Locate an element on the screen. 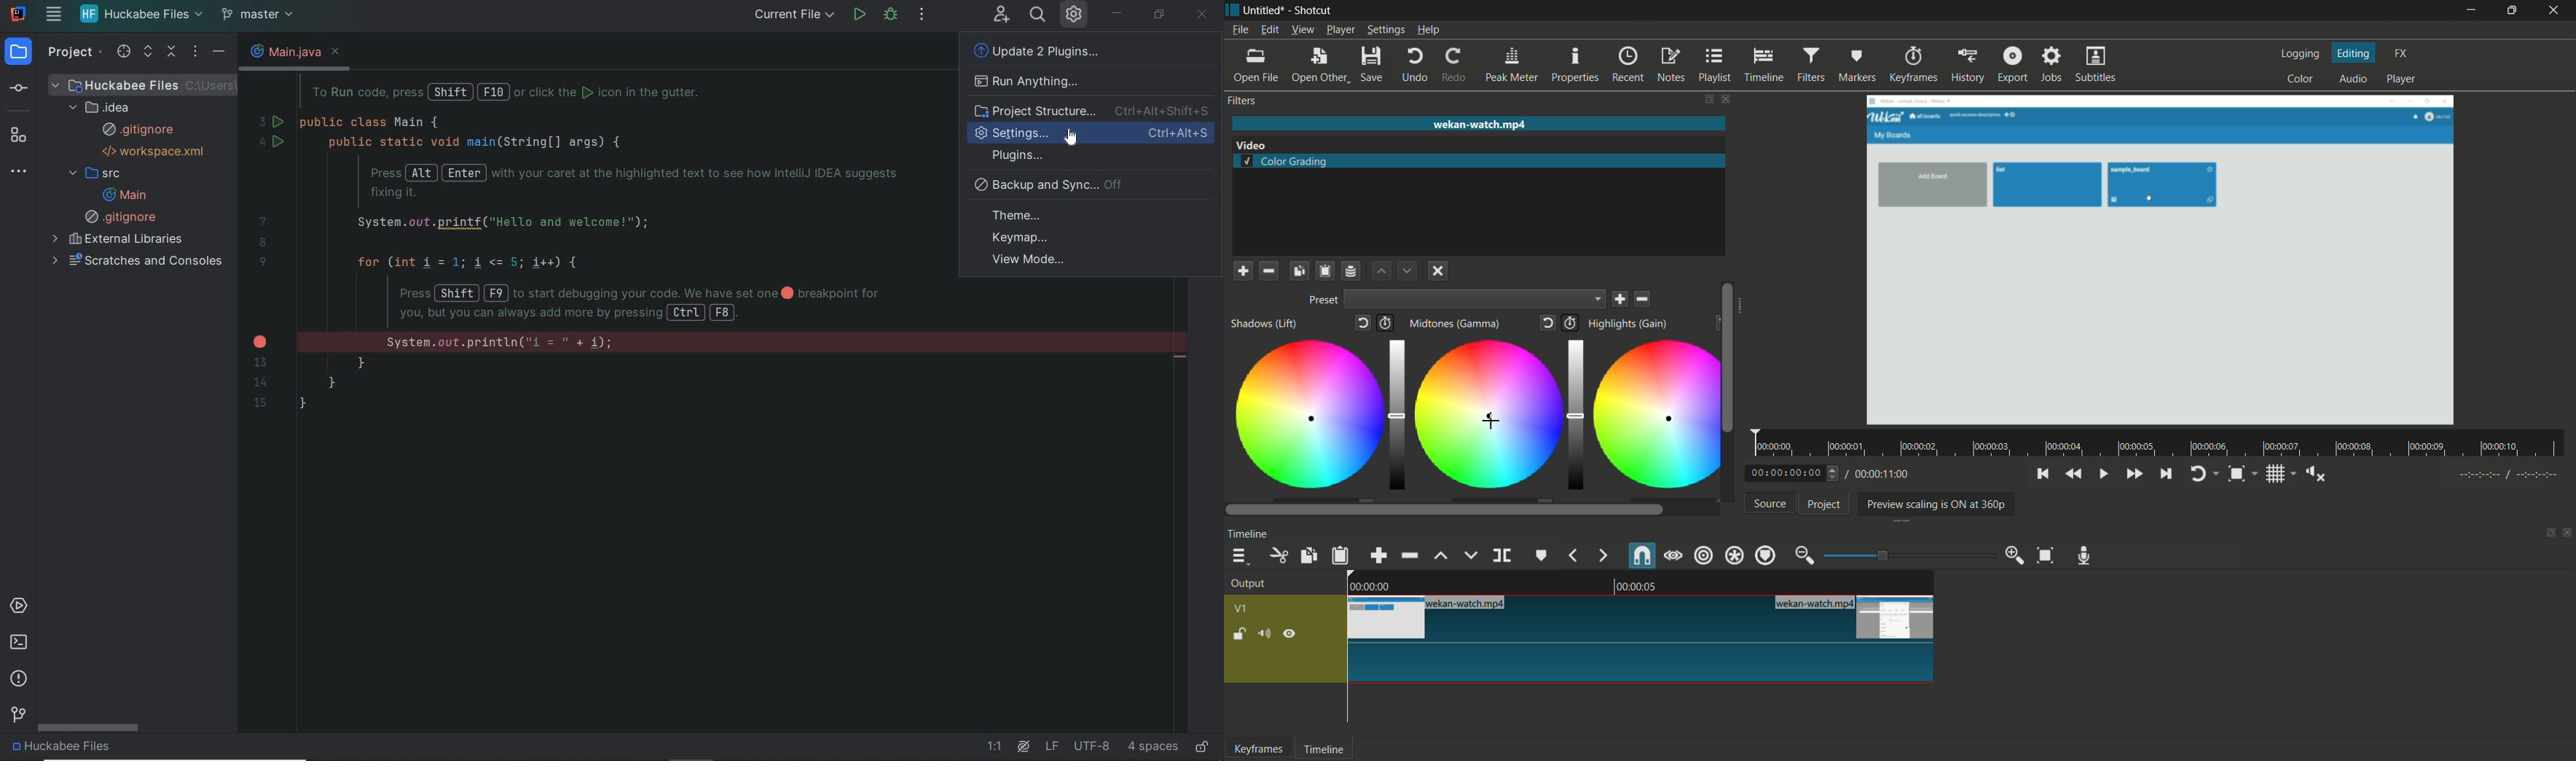 The height and width of the screenshot is (784, 2576). color is located at coordinates (2301, 80).